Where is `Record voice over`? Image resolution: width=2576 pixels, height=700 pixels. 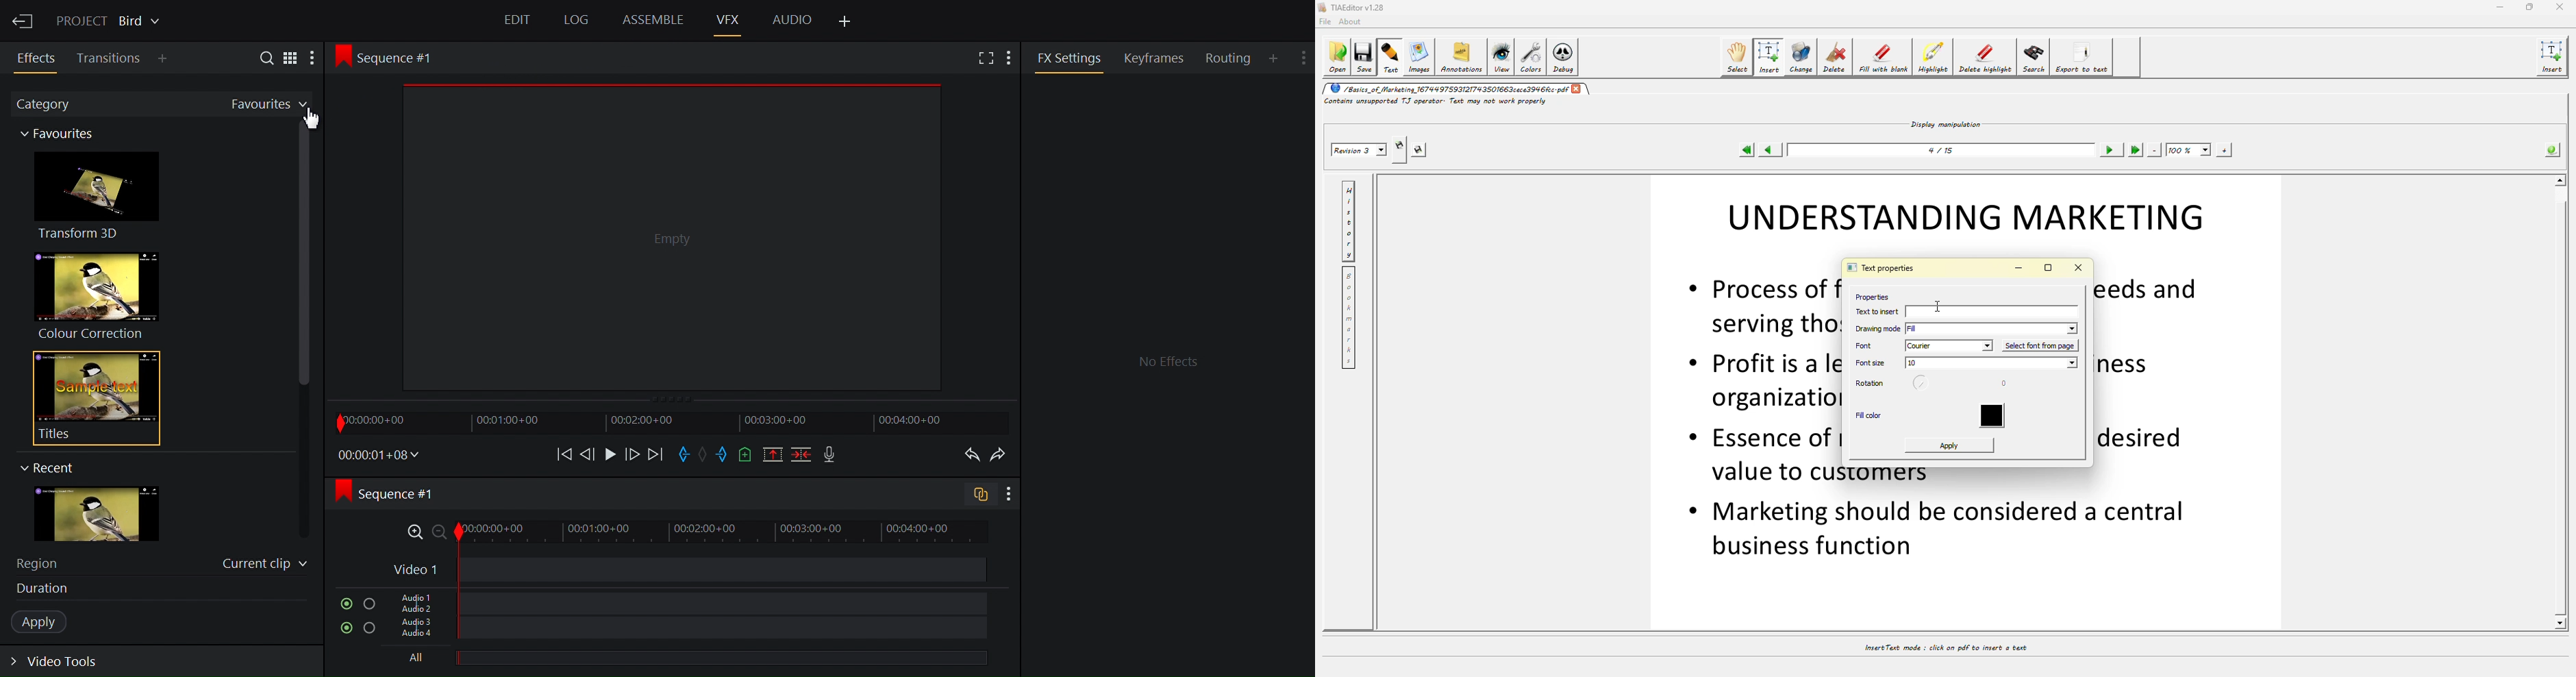
Record voice over is located at coordinates (831, 455).